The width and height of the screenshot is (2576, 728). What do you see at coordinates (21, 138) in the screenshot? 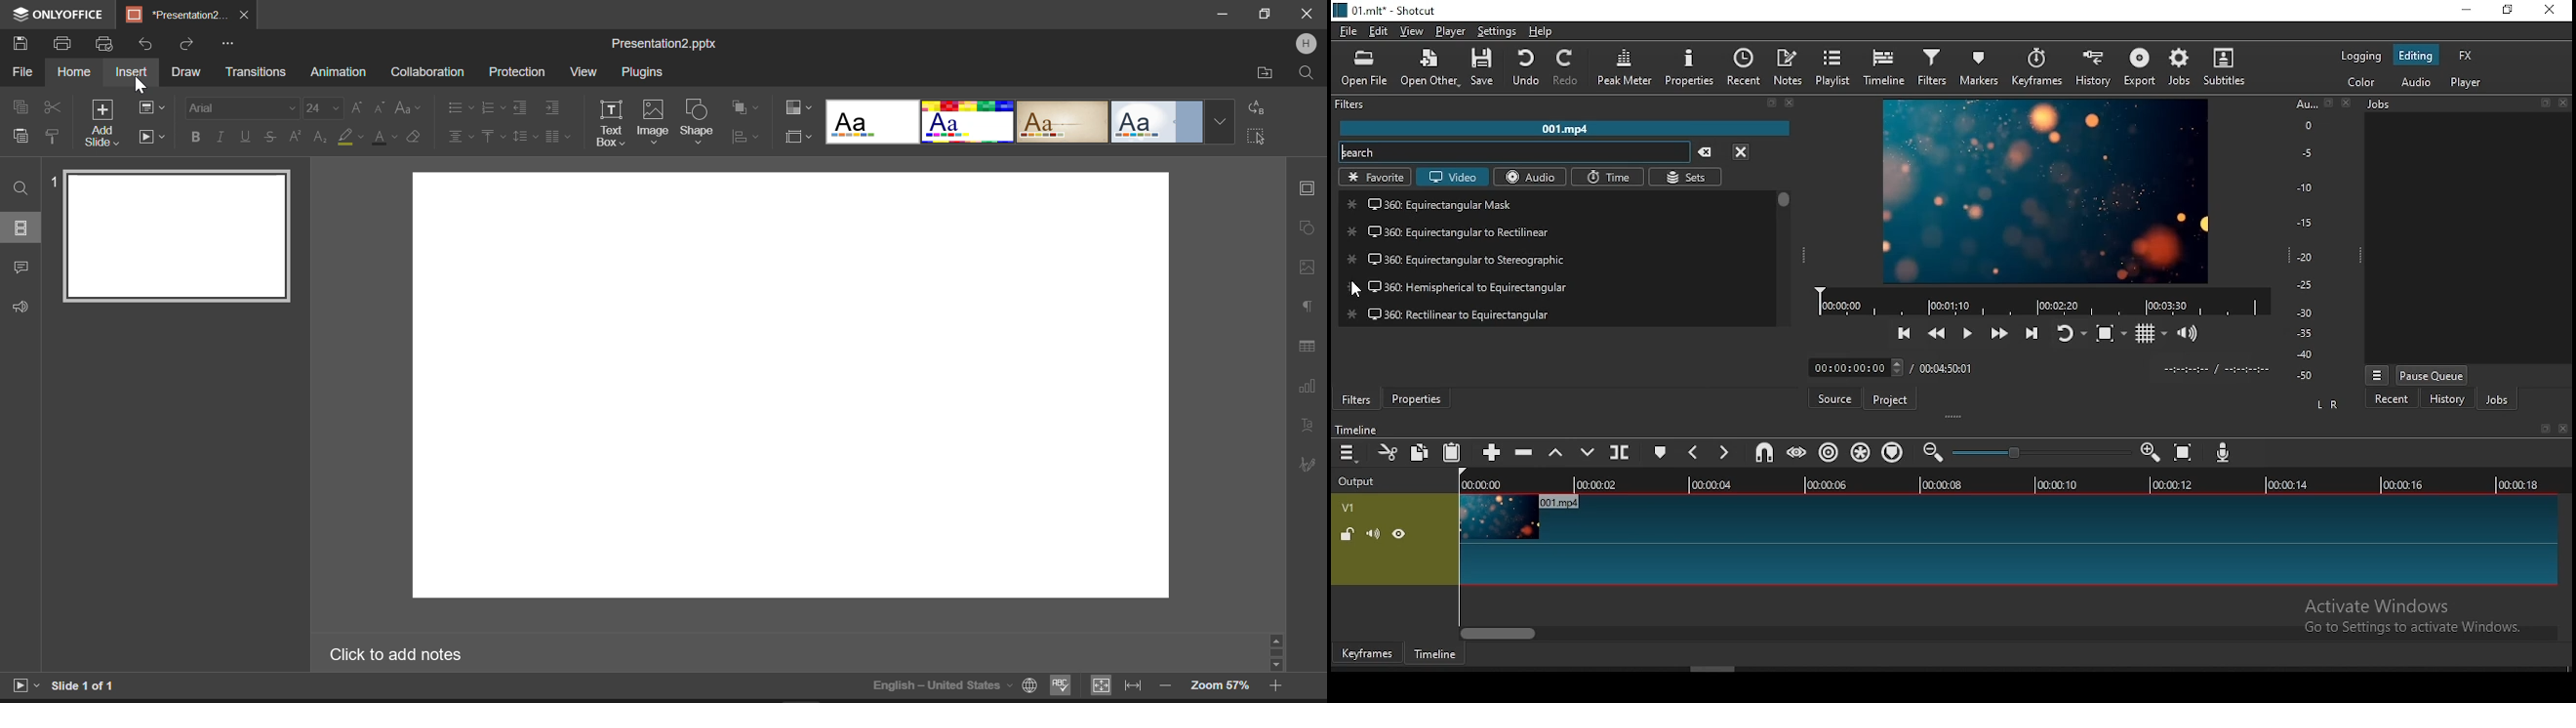
I see `Paste` at bounding box center [21, 138].